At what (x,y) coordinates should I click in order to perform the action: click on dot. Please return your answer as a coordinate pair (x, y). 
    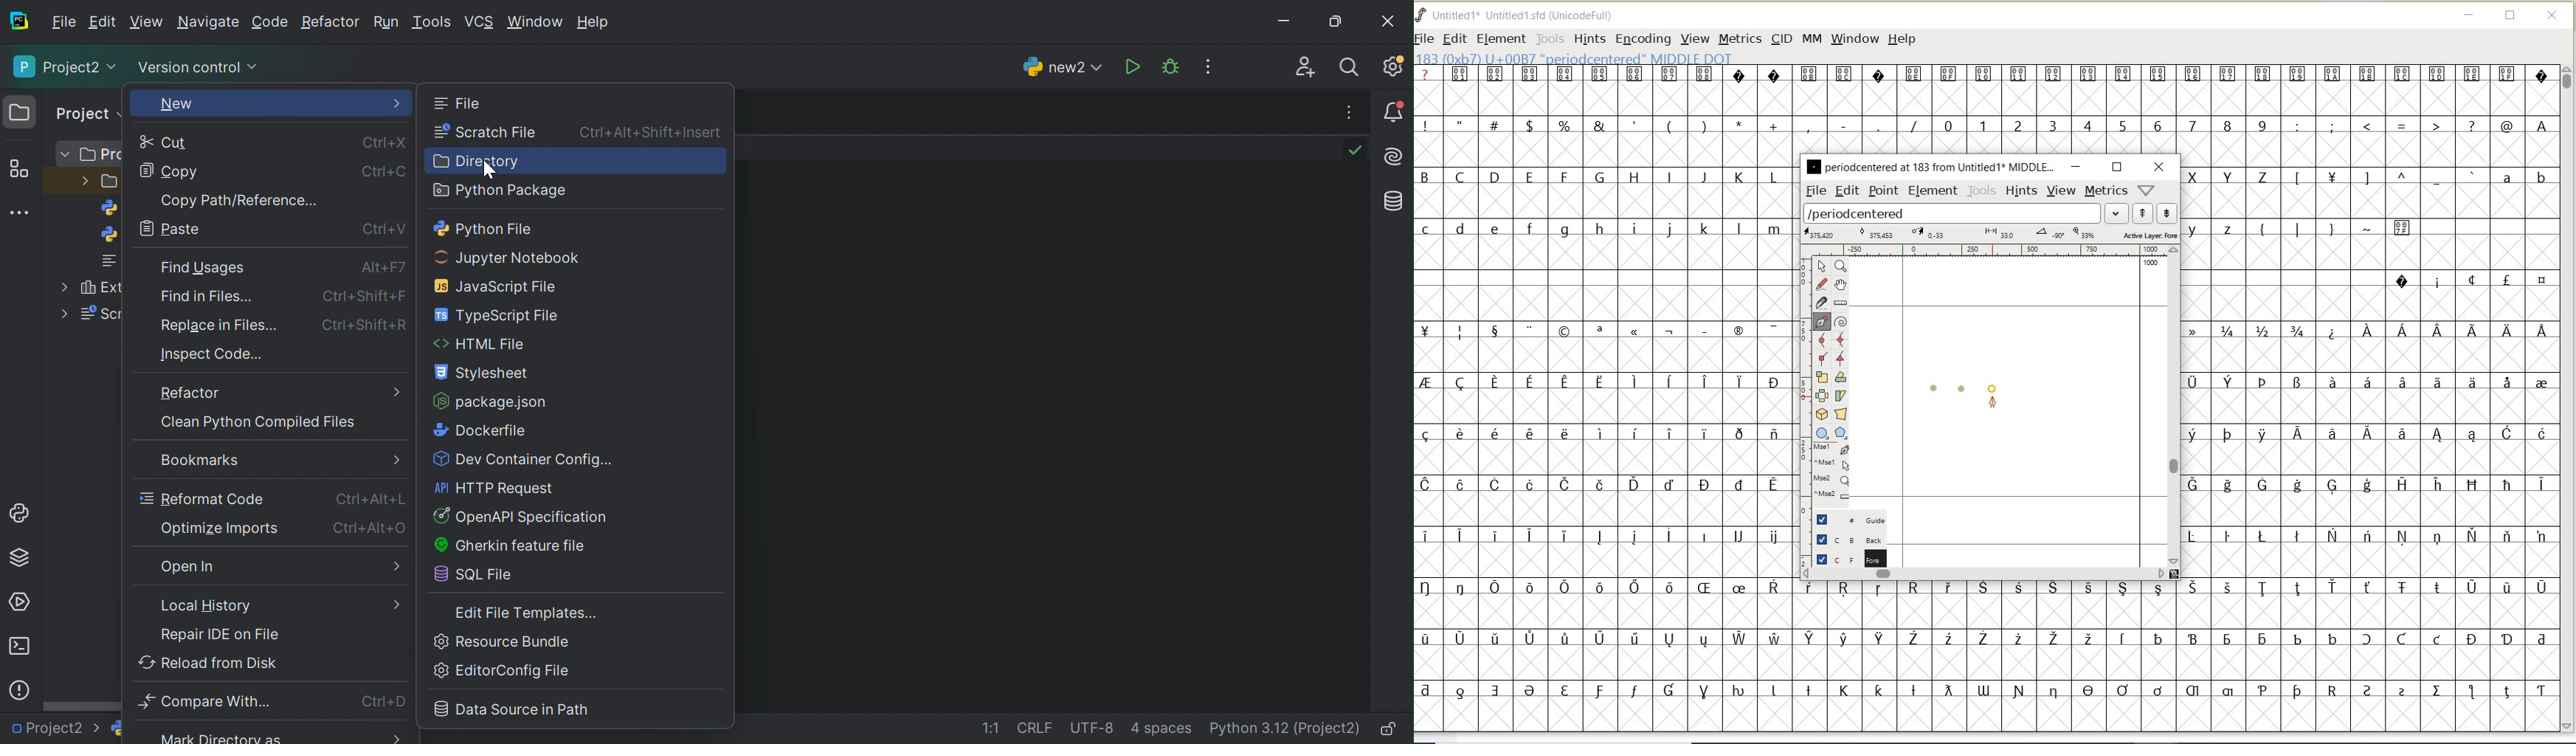
    Looking at the image, I should click on (1994, 386).